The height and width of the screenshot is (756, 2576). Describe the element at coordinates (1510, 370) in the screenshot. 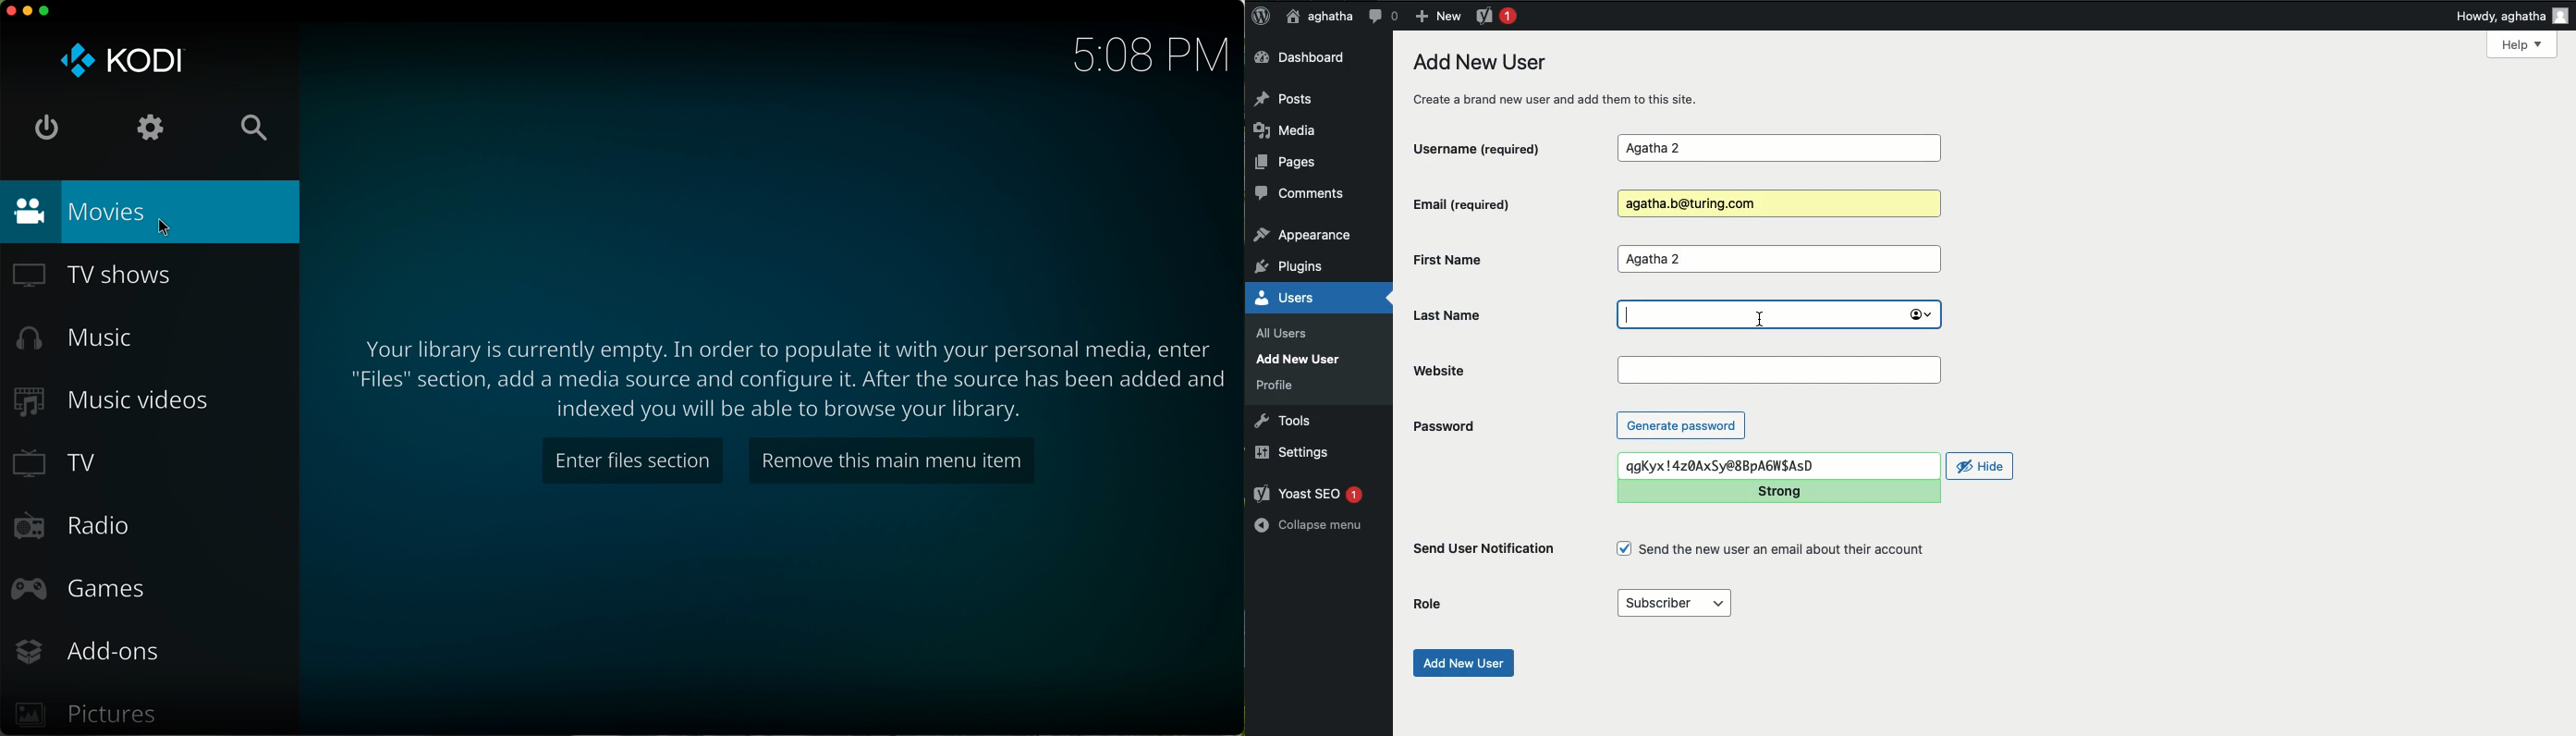

I see `Website` at that location.